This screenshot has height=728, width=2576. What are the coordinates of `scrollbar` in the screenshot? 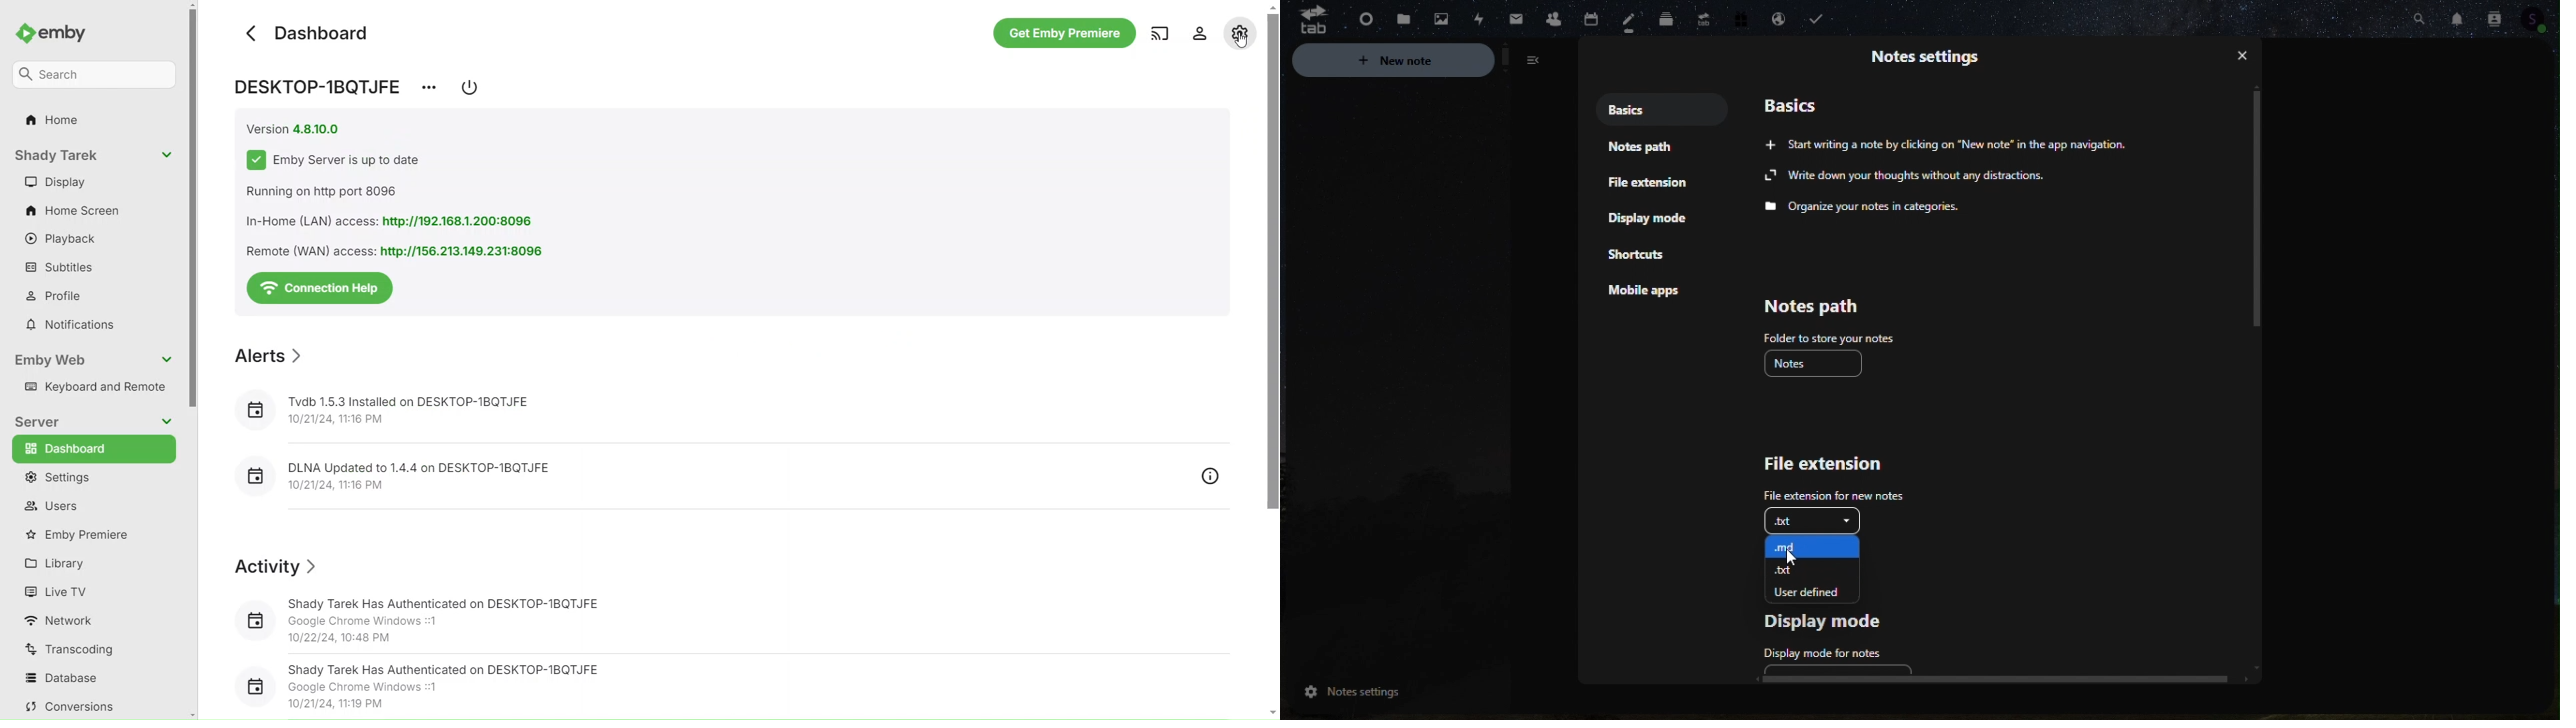 It's located at (193, 360).